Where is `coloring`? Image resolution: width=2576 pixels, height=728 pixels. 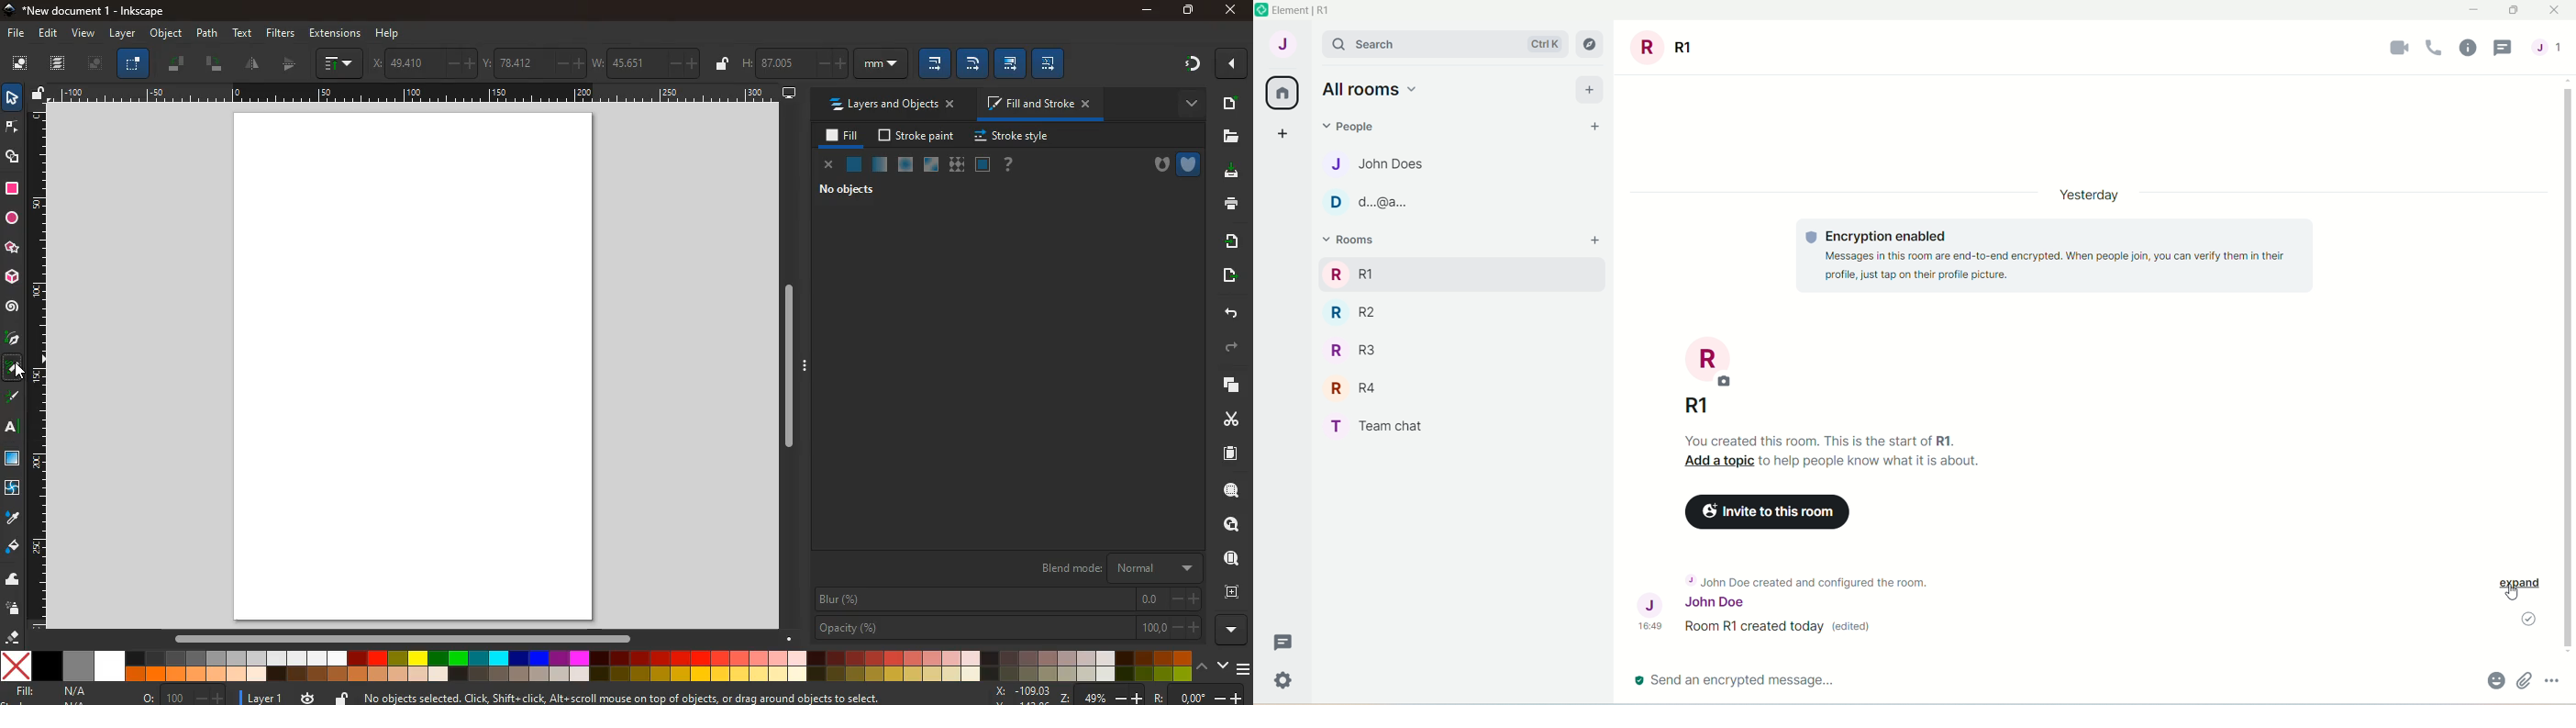 coloring is located at coordinates (13, 368).